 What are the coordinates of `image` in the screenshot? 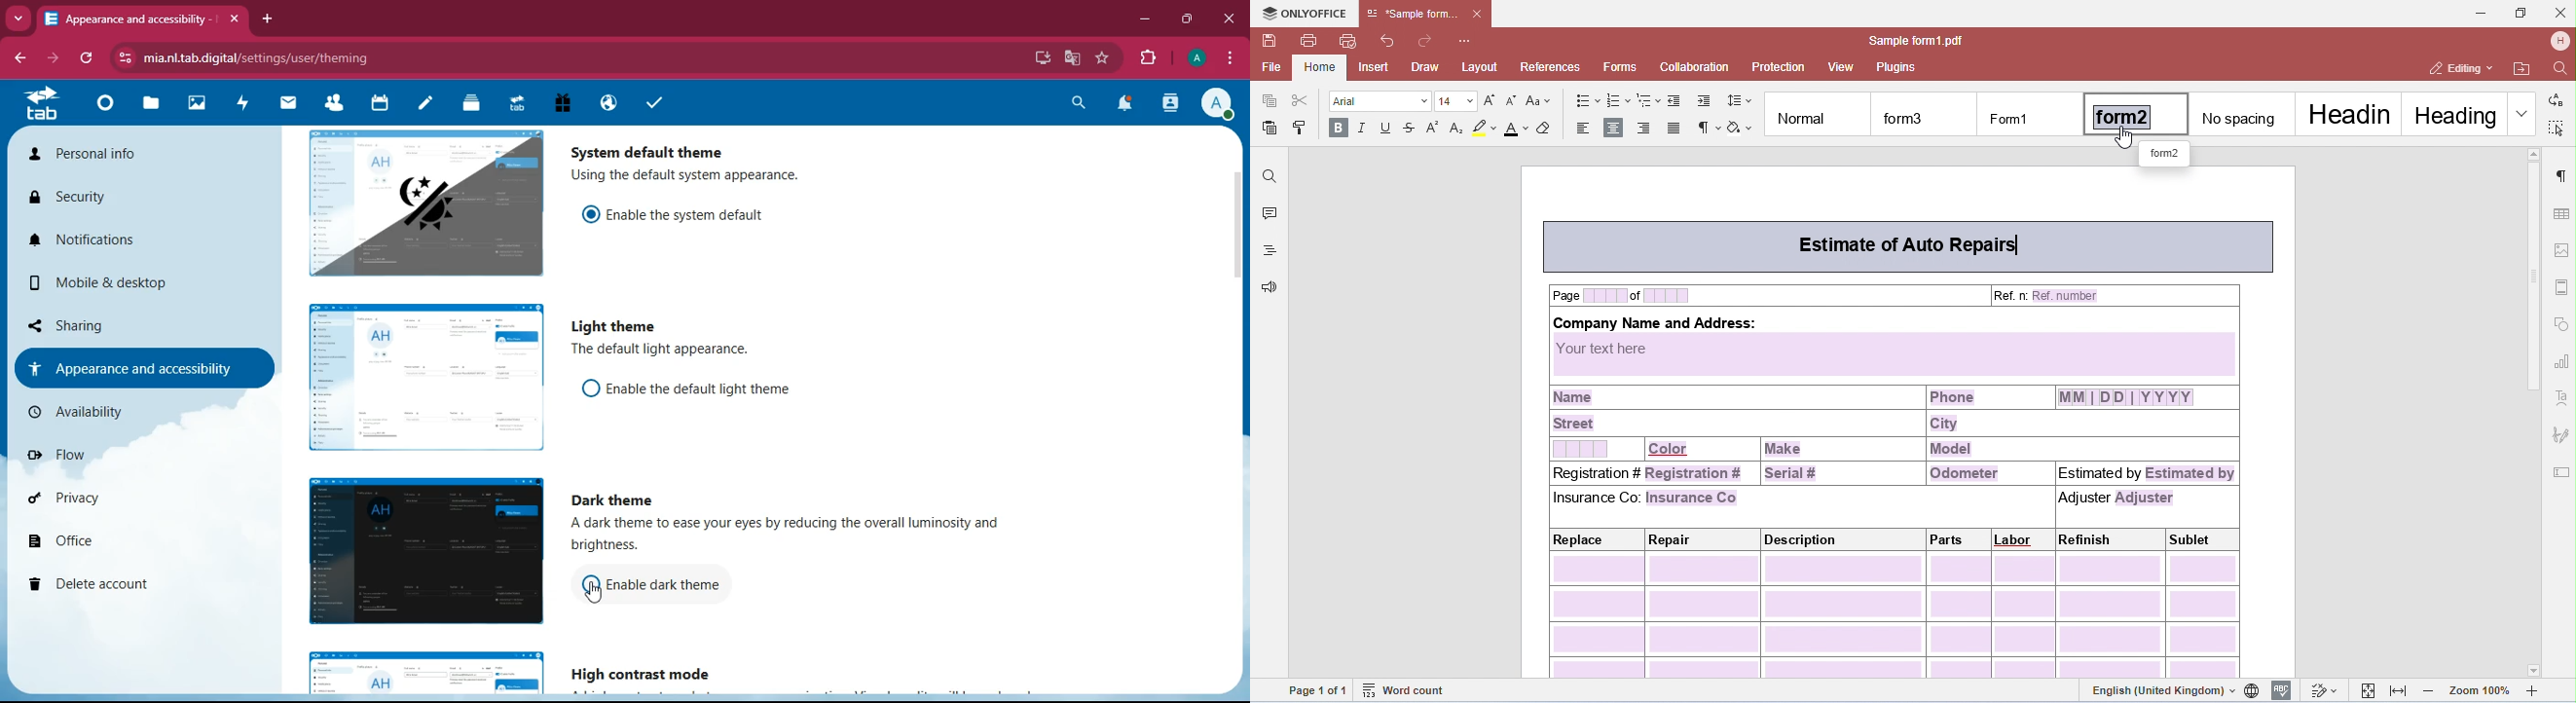 It's located at (199, 105).